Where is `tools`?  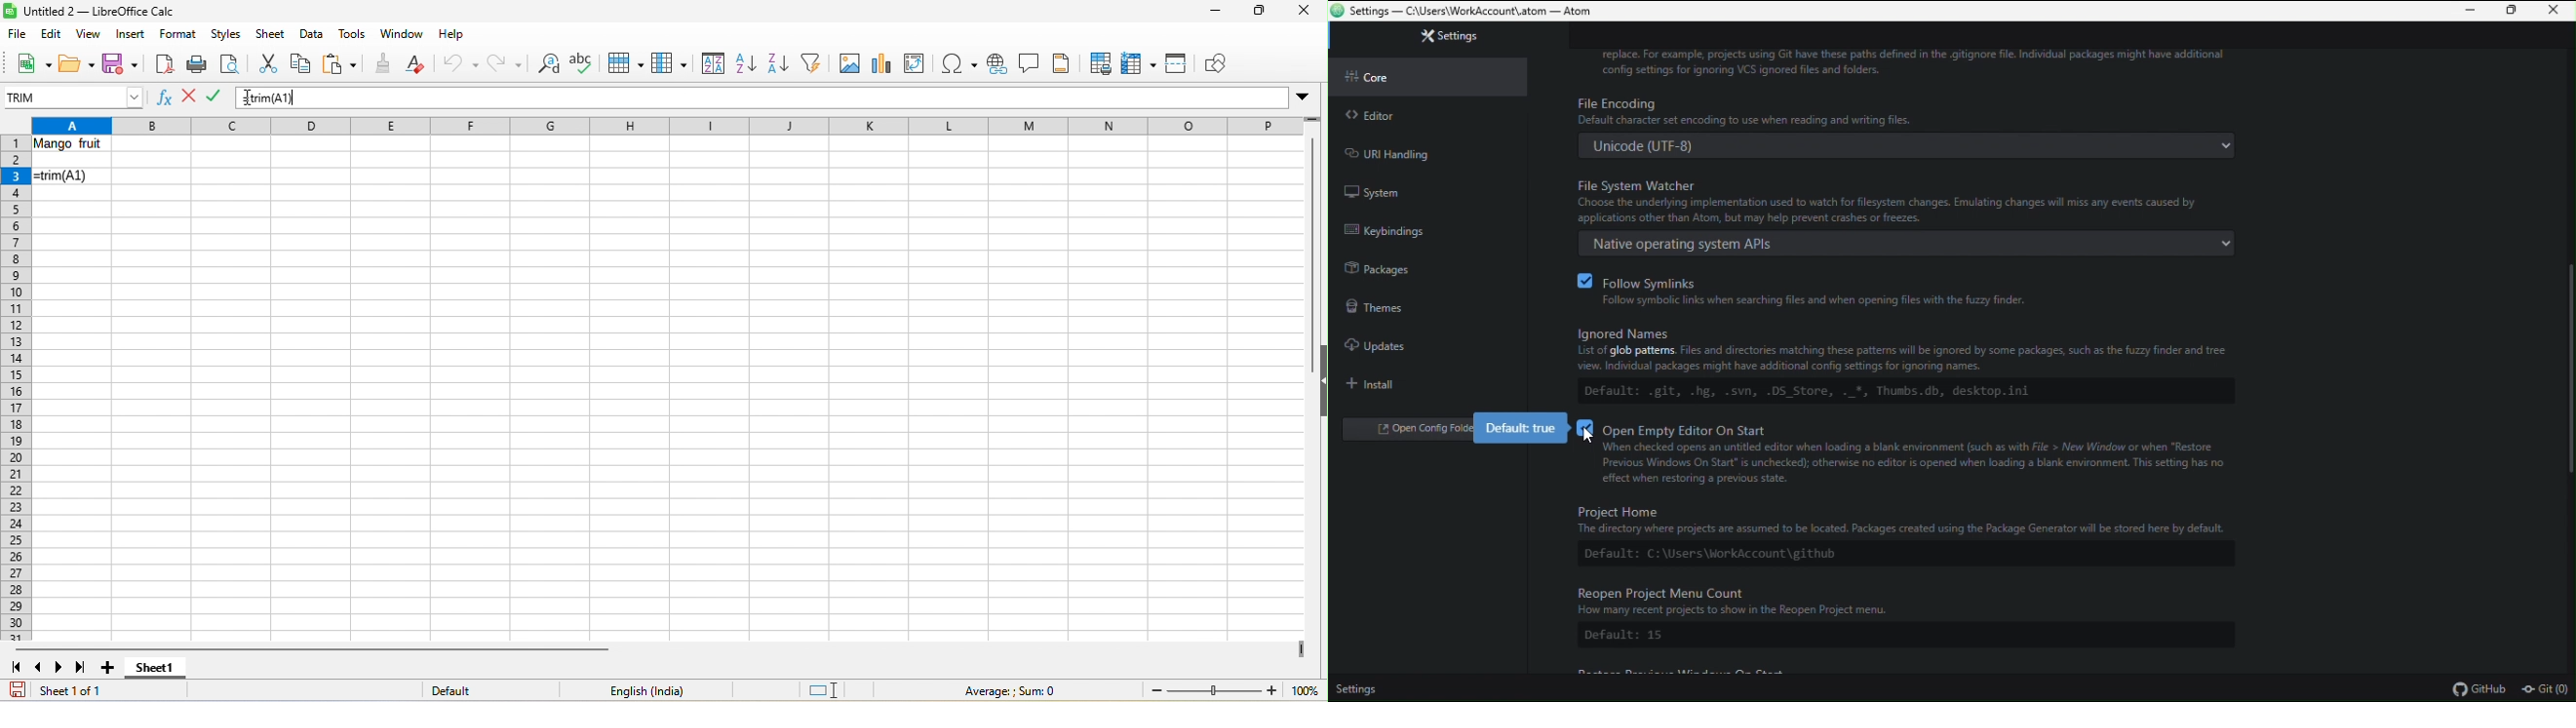 tools is located at coordinates (354, 34).